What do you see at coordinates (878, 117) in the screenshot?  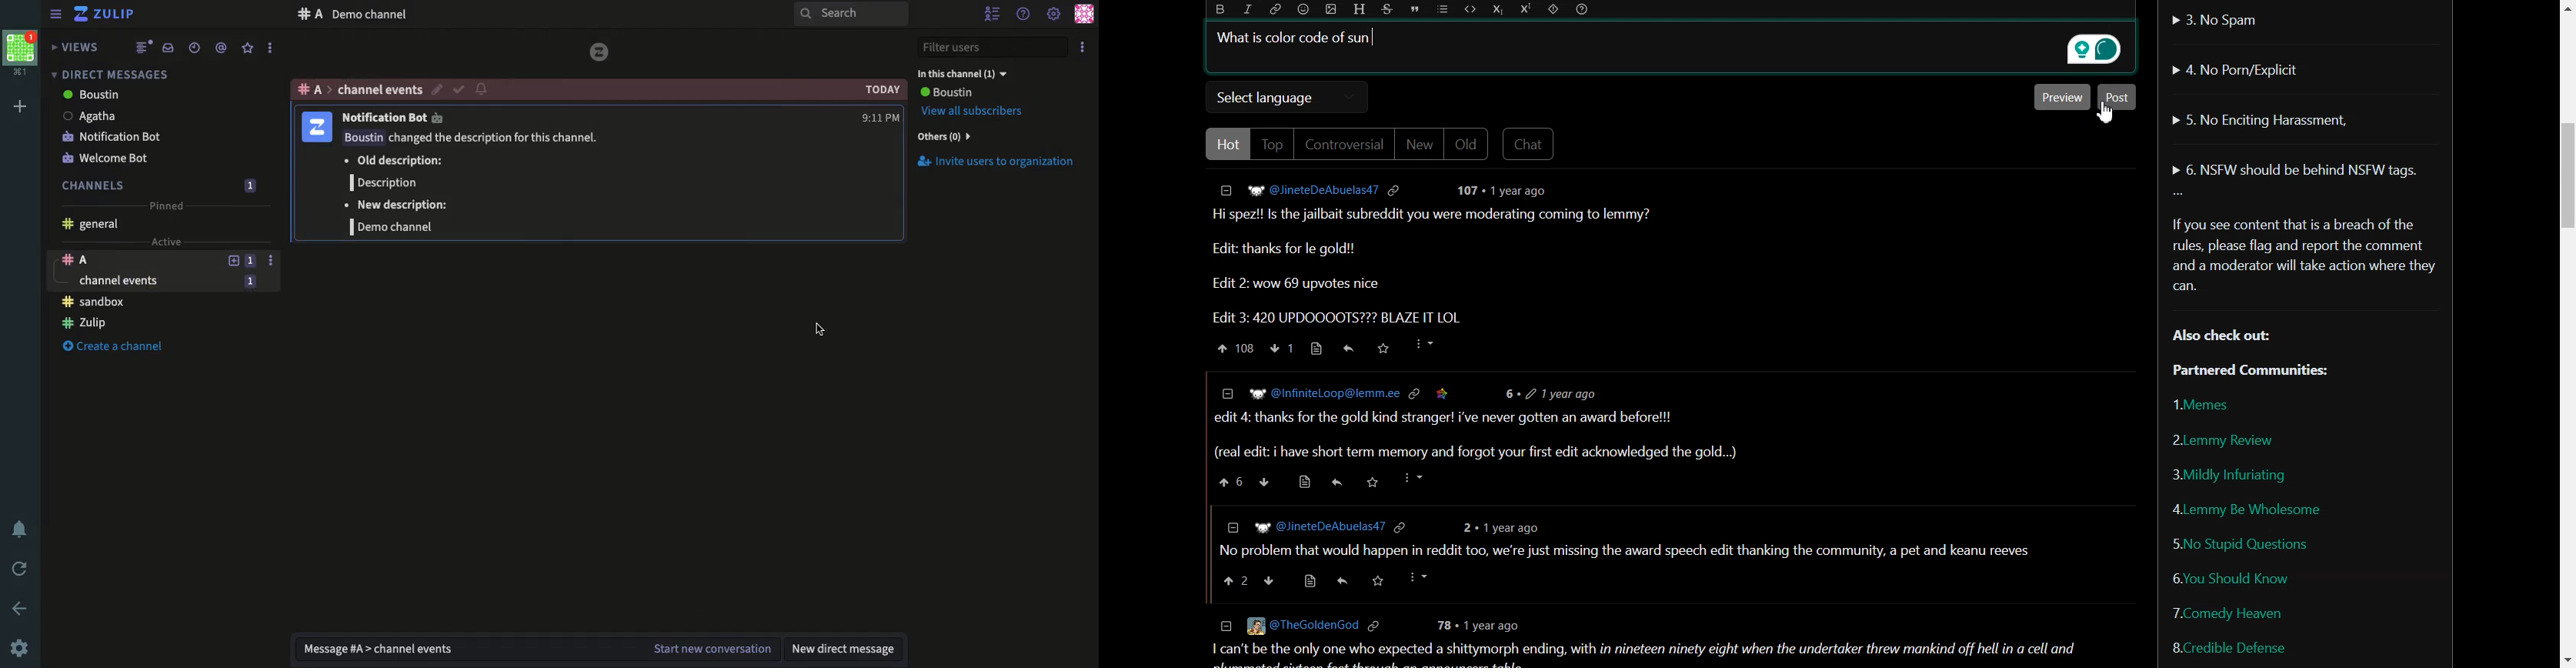 I see `9:11 PM` at bounding box center [878, 117].